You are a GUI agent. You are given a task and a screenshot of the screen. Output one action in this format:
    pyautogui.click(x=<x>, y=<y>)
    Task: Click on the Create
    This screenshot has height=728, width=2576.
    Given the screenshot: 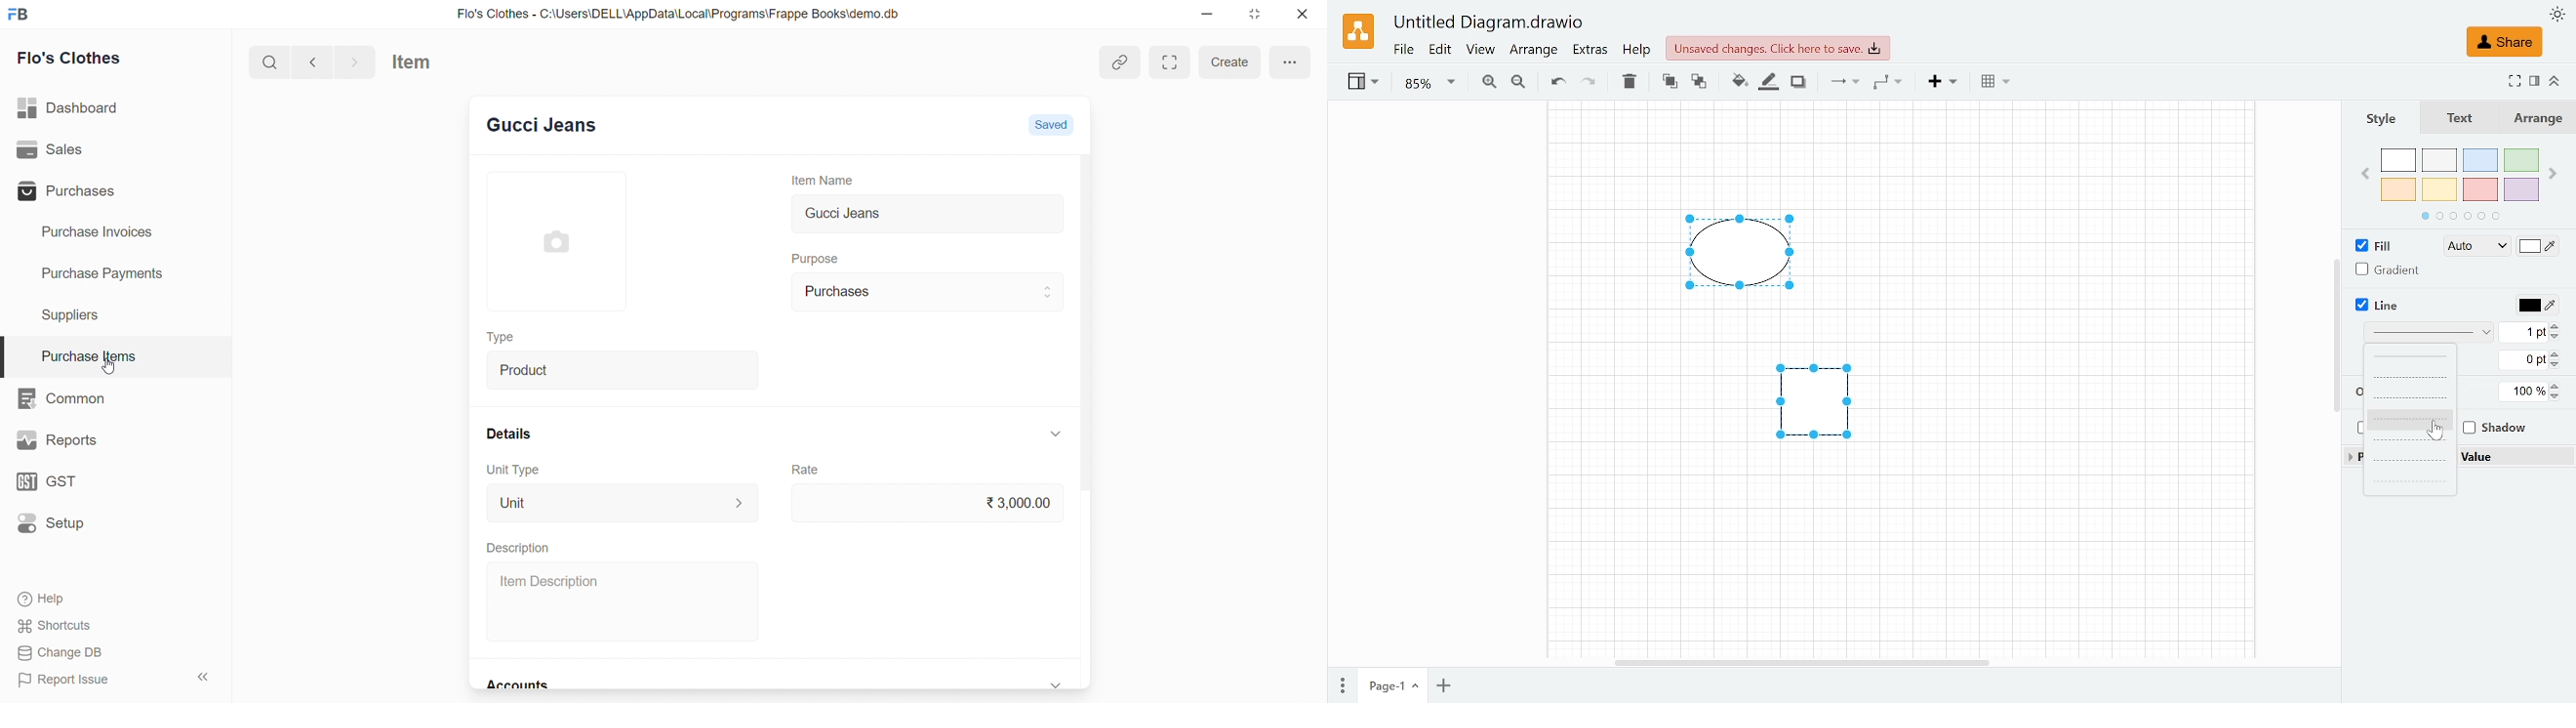 What is the action you would take?
    pyautogui.click(x=1231, y=62)
    